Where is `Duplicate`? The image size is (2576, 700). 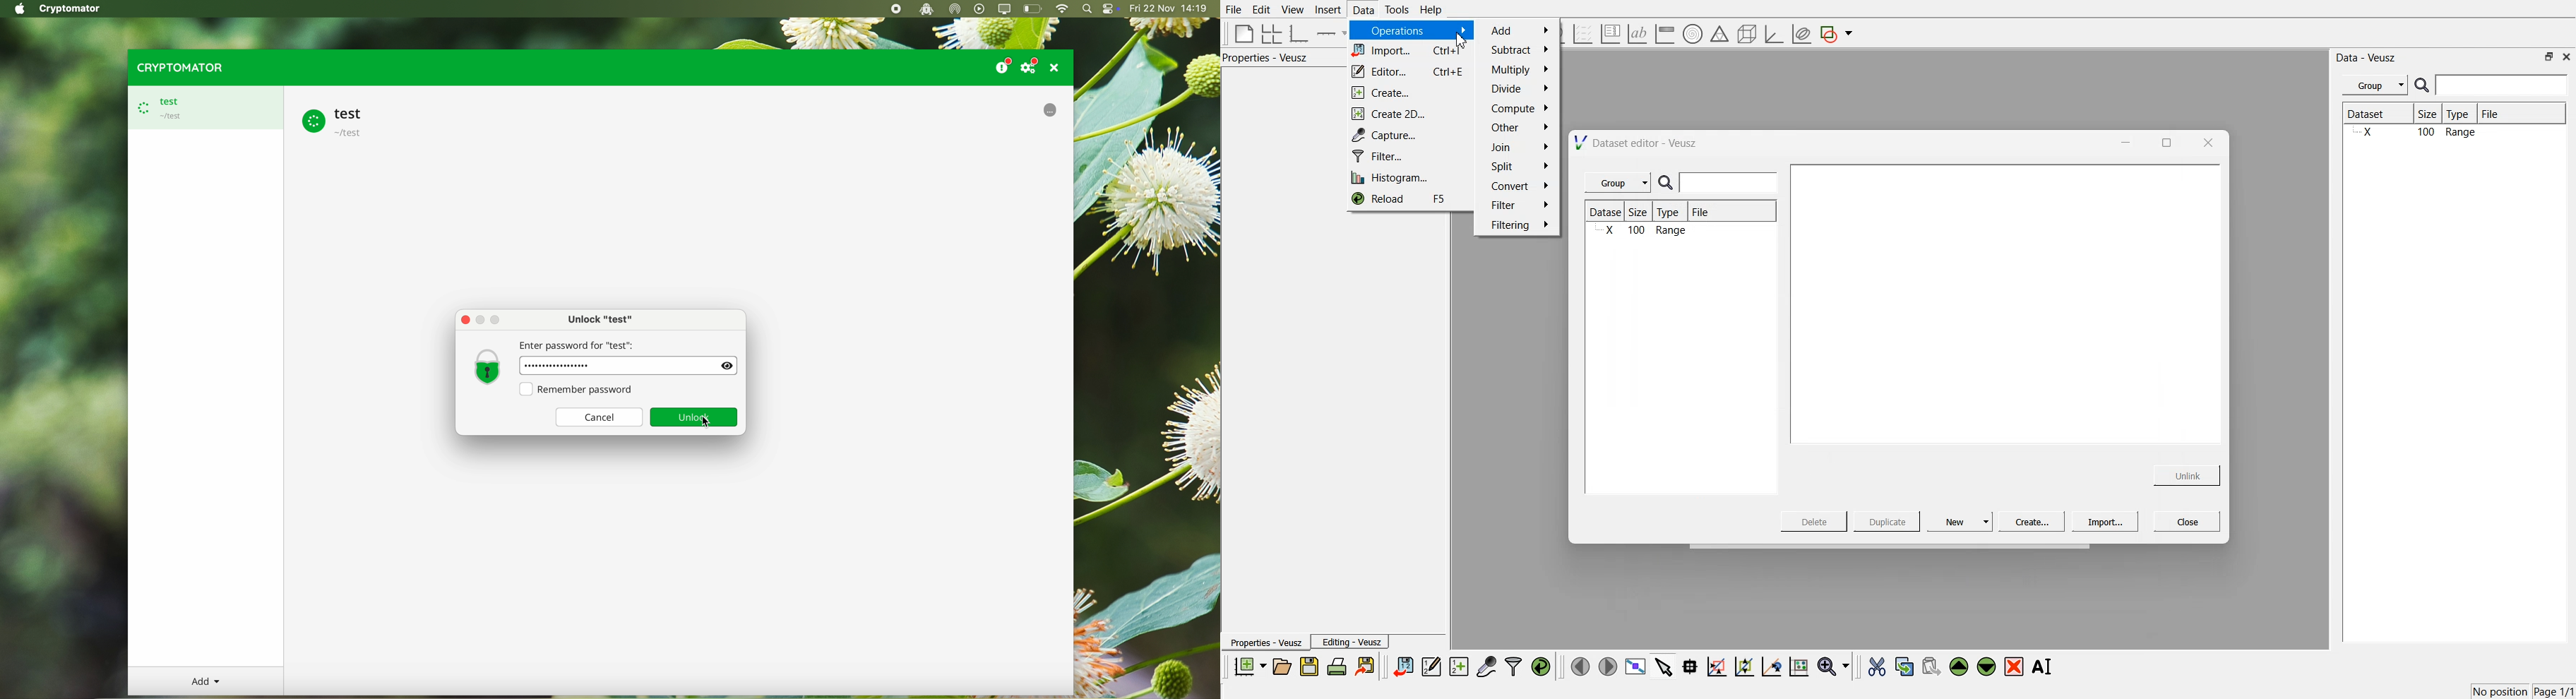 Duplicate is located at coordinates (1887, 522).